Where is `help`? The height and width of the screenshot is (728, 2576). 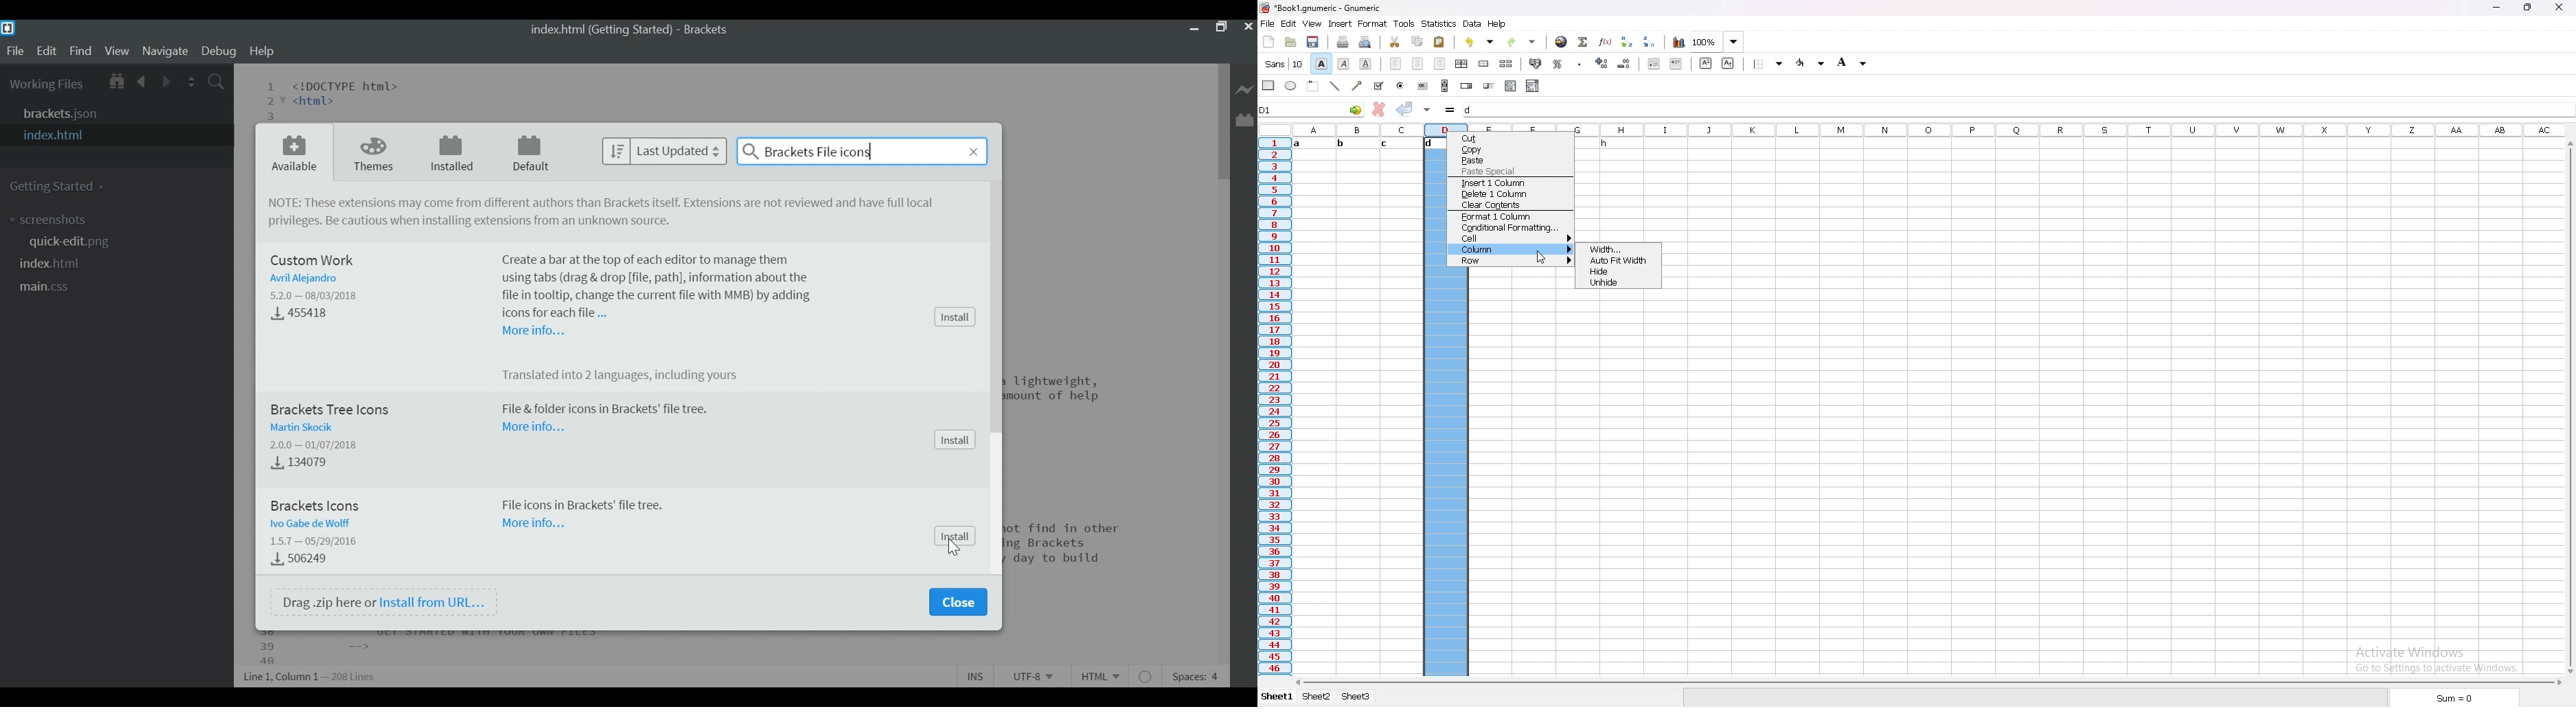 help is located at coordinates (1496, 23).